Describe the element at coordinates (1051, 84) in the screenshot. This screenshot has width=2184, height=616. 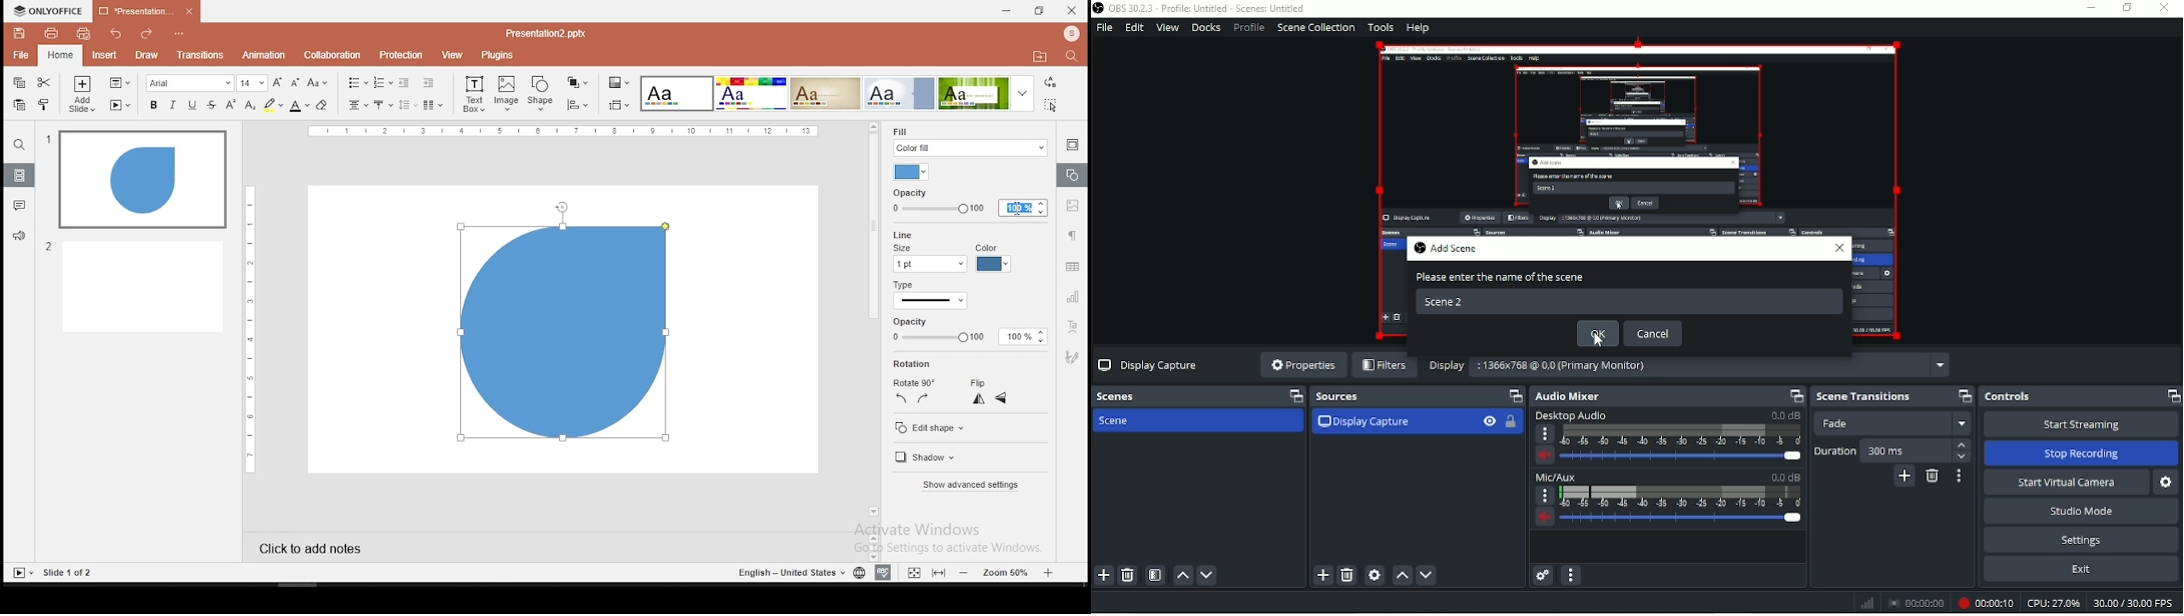
I see `replace` at that location.